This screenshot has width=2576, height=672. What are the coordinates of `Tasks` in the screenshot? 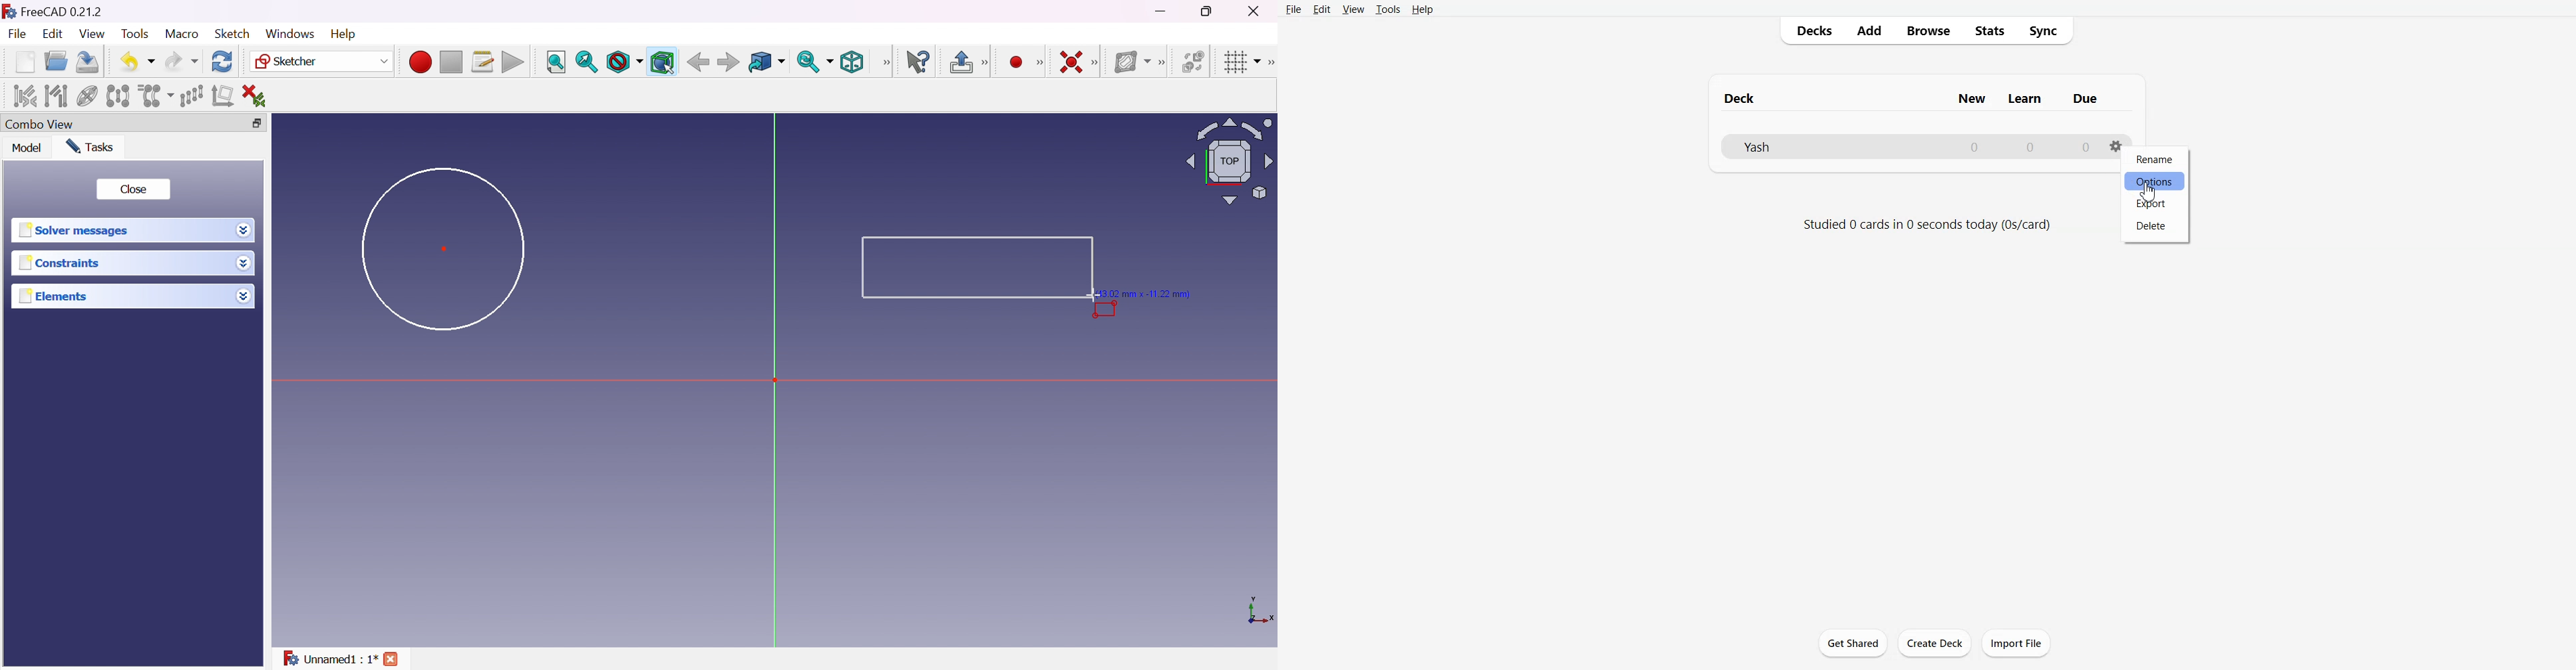 It's located at (89, 146).